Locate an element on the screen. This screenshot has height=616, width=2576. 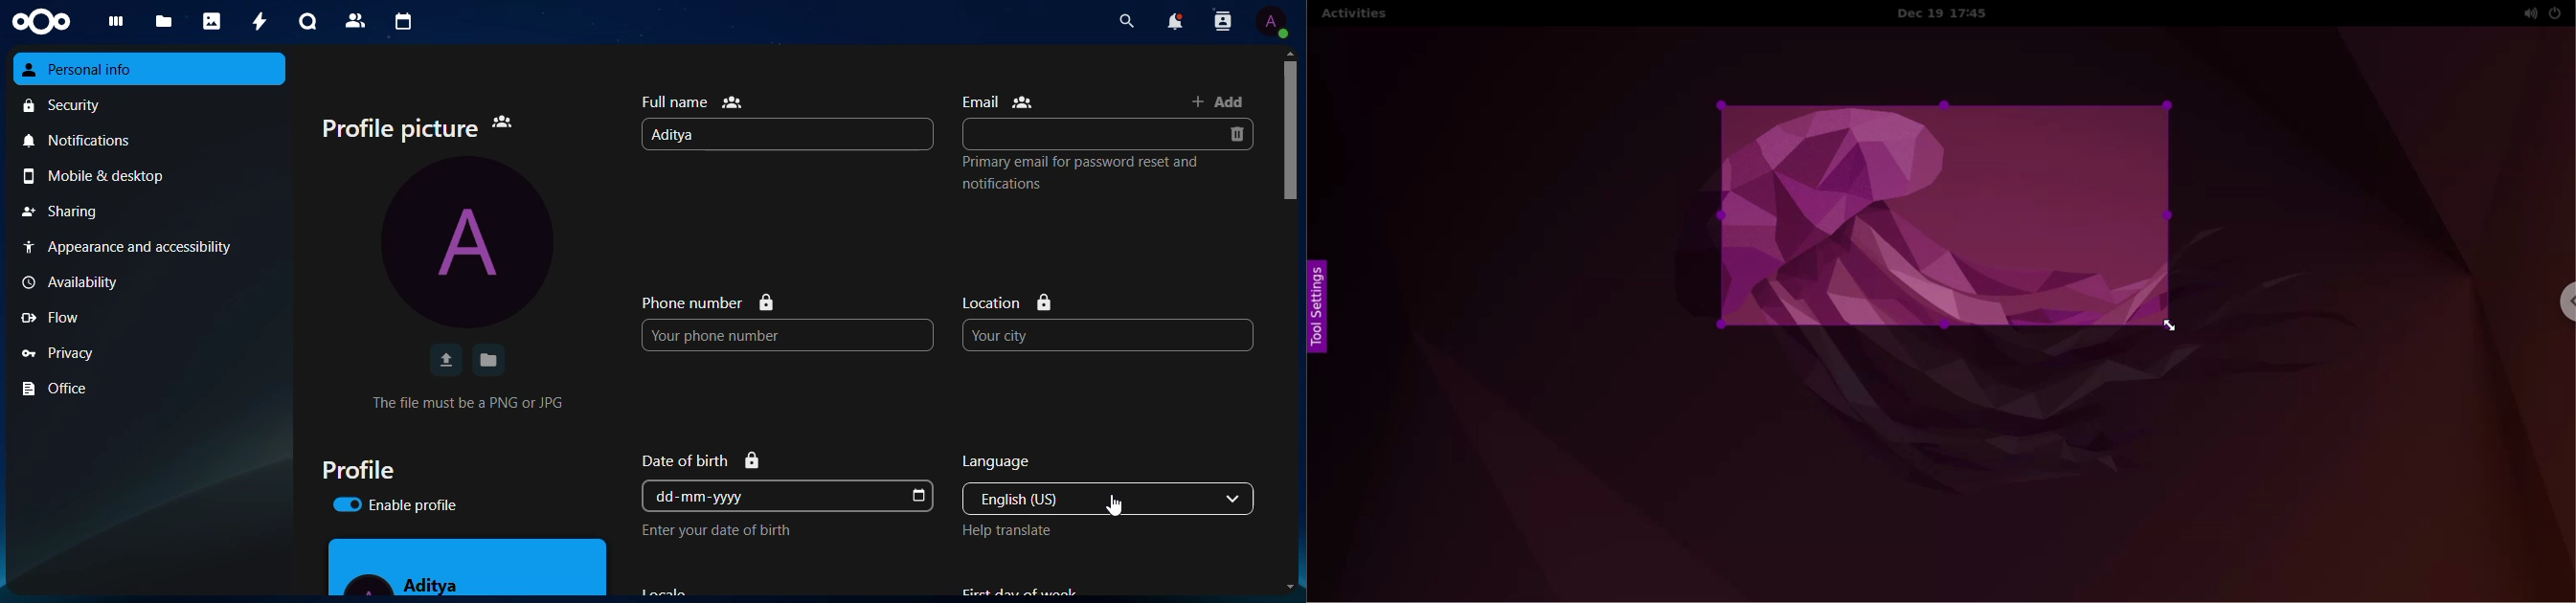
files is located at coordinates (165, 22).